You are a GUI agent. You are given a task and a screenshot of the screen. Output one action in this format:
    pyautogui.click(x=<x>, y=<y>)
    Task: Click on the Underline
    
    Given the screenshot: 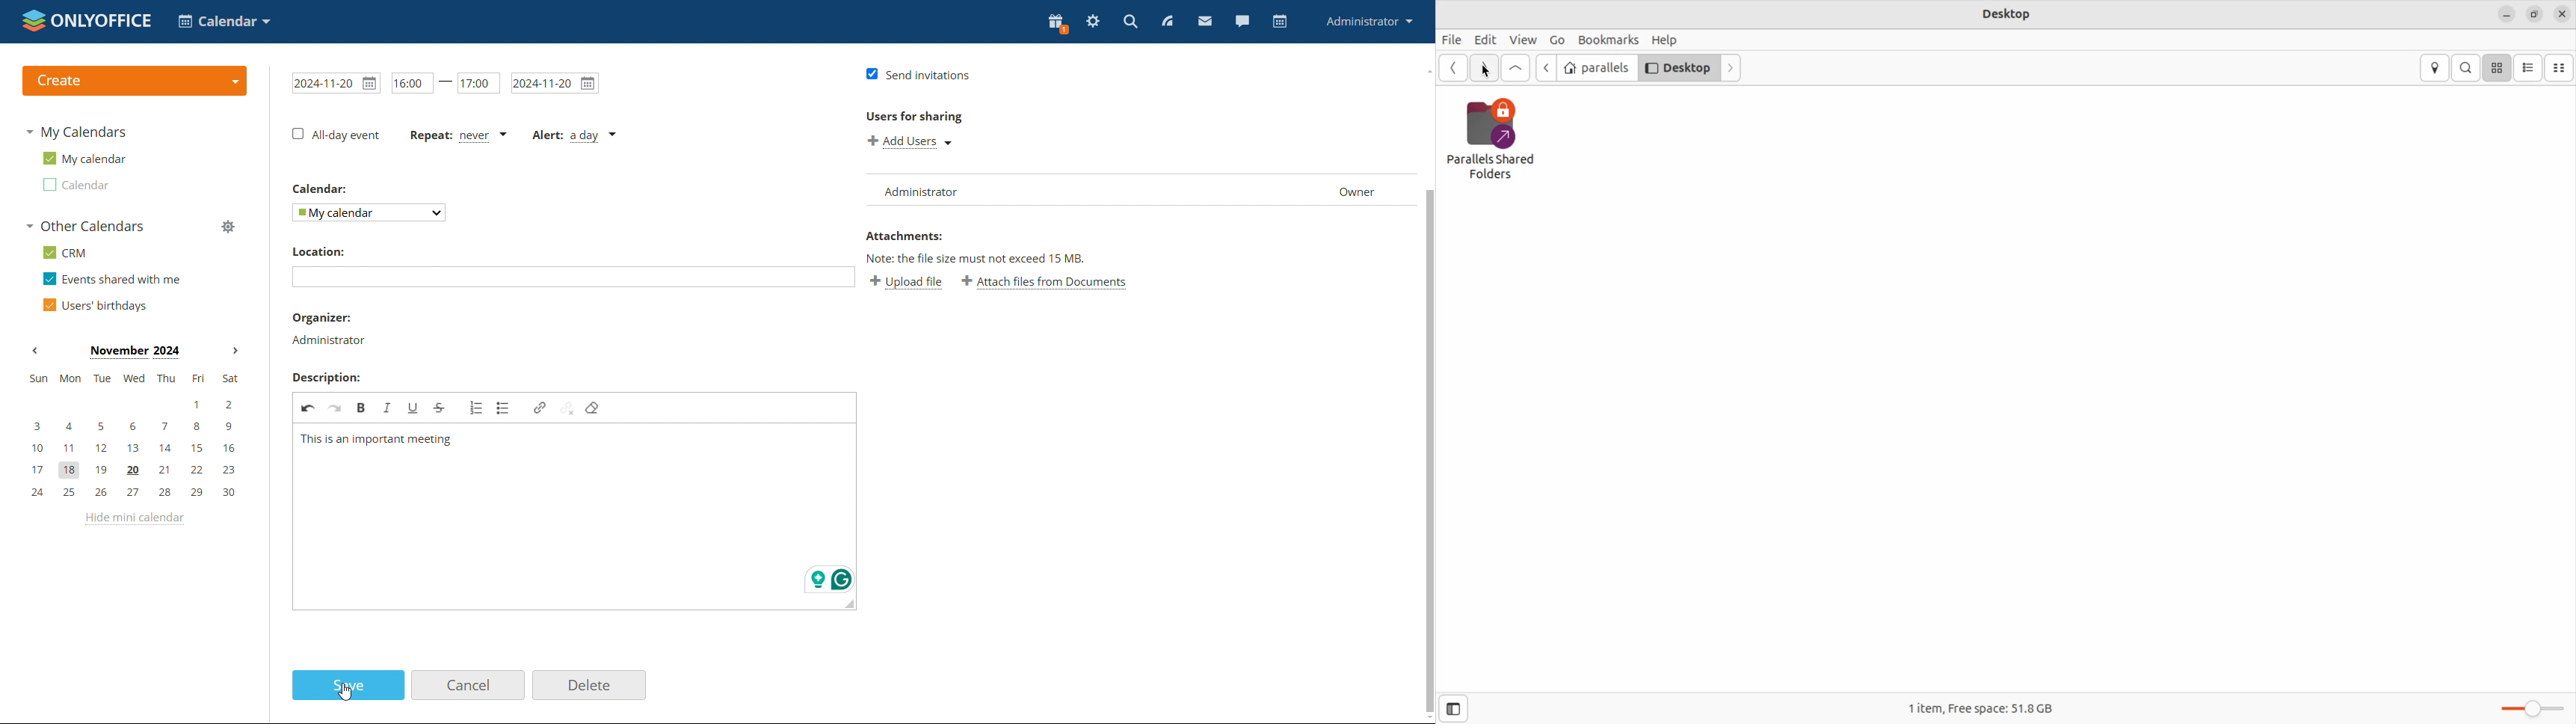 What is the action you would take?
    pyautogui.click(x=413, y=408)
    